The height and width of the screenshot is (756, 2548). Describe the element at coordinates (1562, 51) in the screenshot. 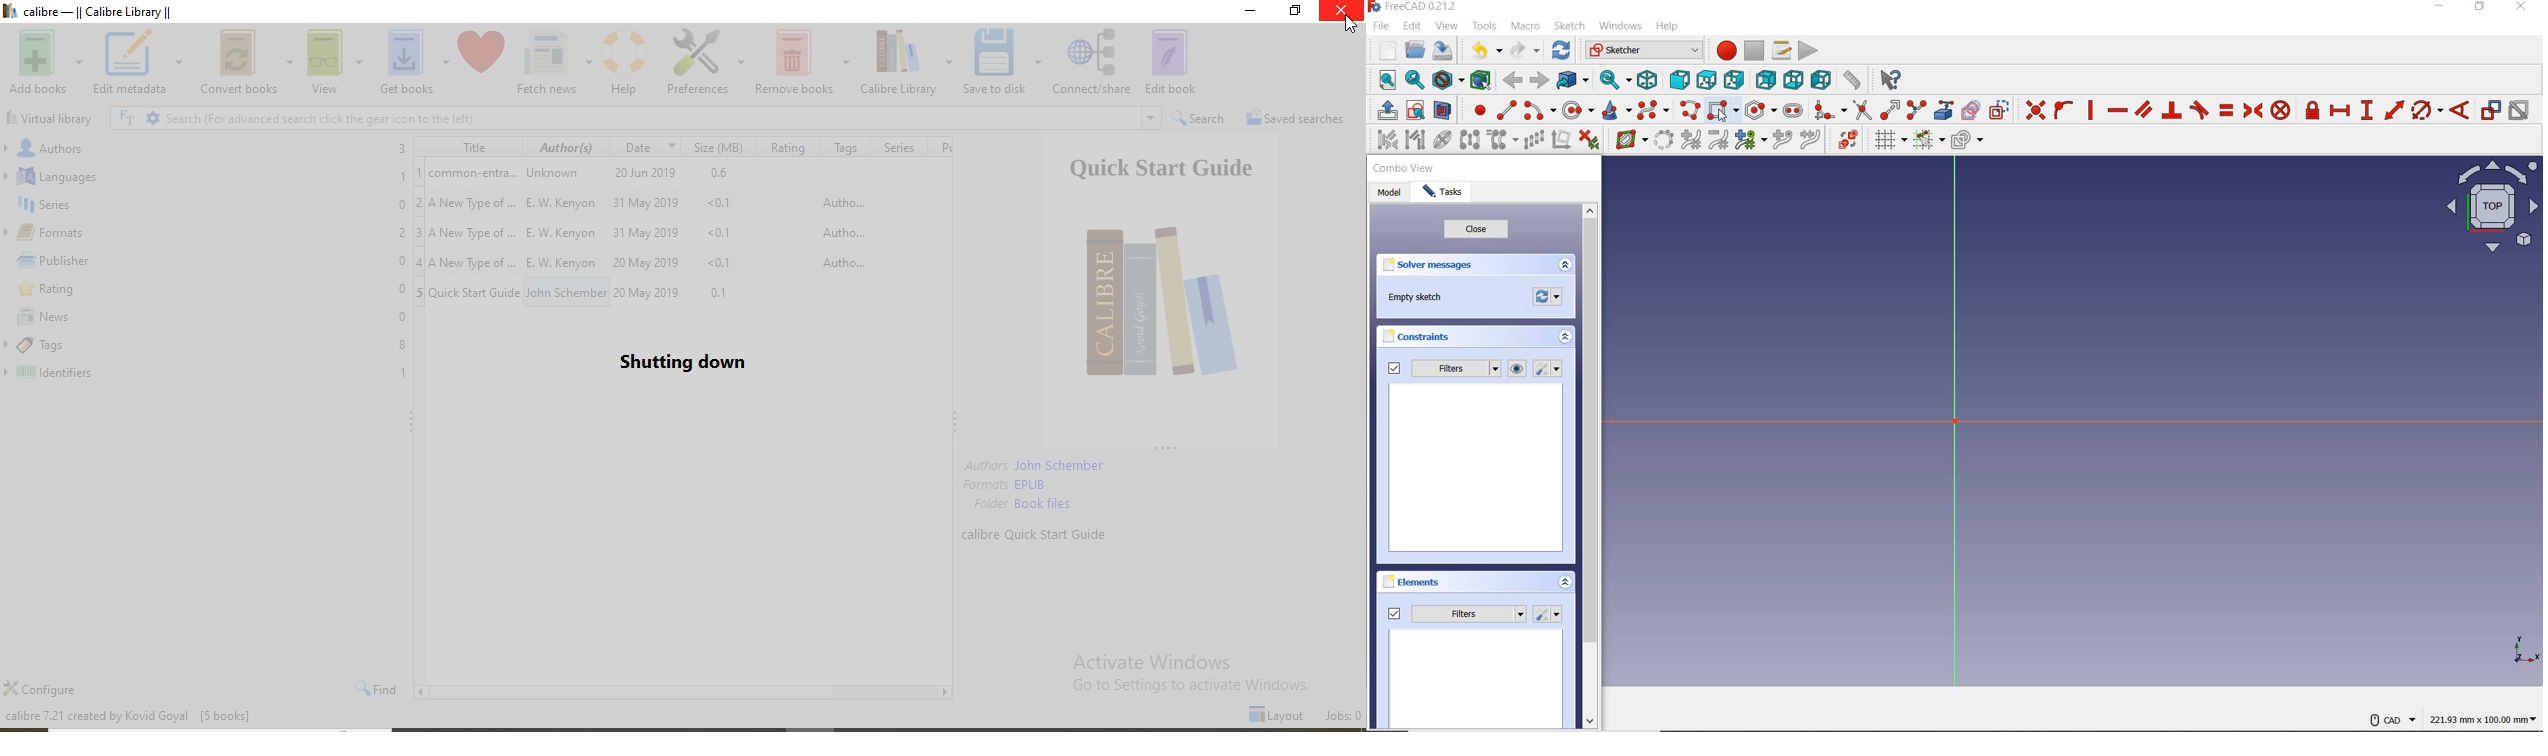

I see `refresh` at that location.